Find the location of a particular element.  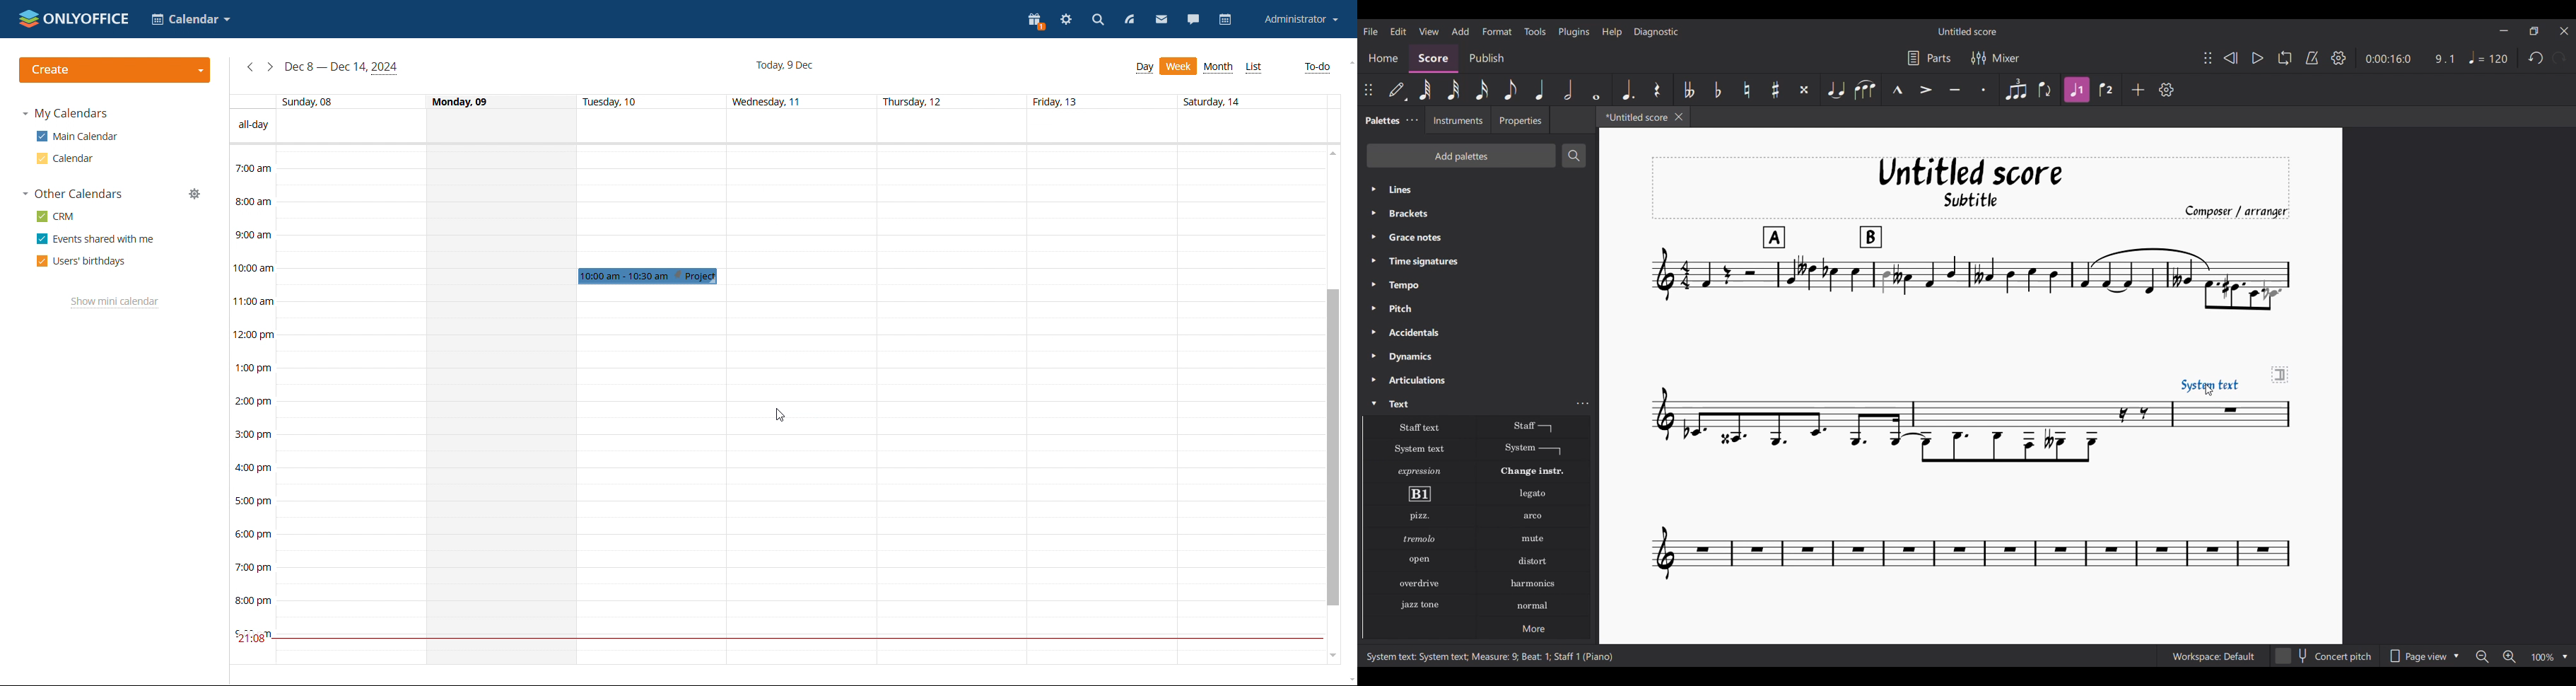

calendar is located at coordinates (63, 158).